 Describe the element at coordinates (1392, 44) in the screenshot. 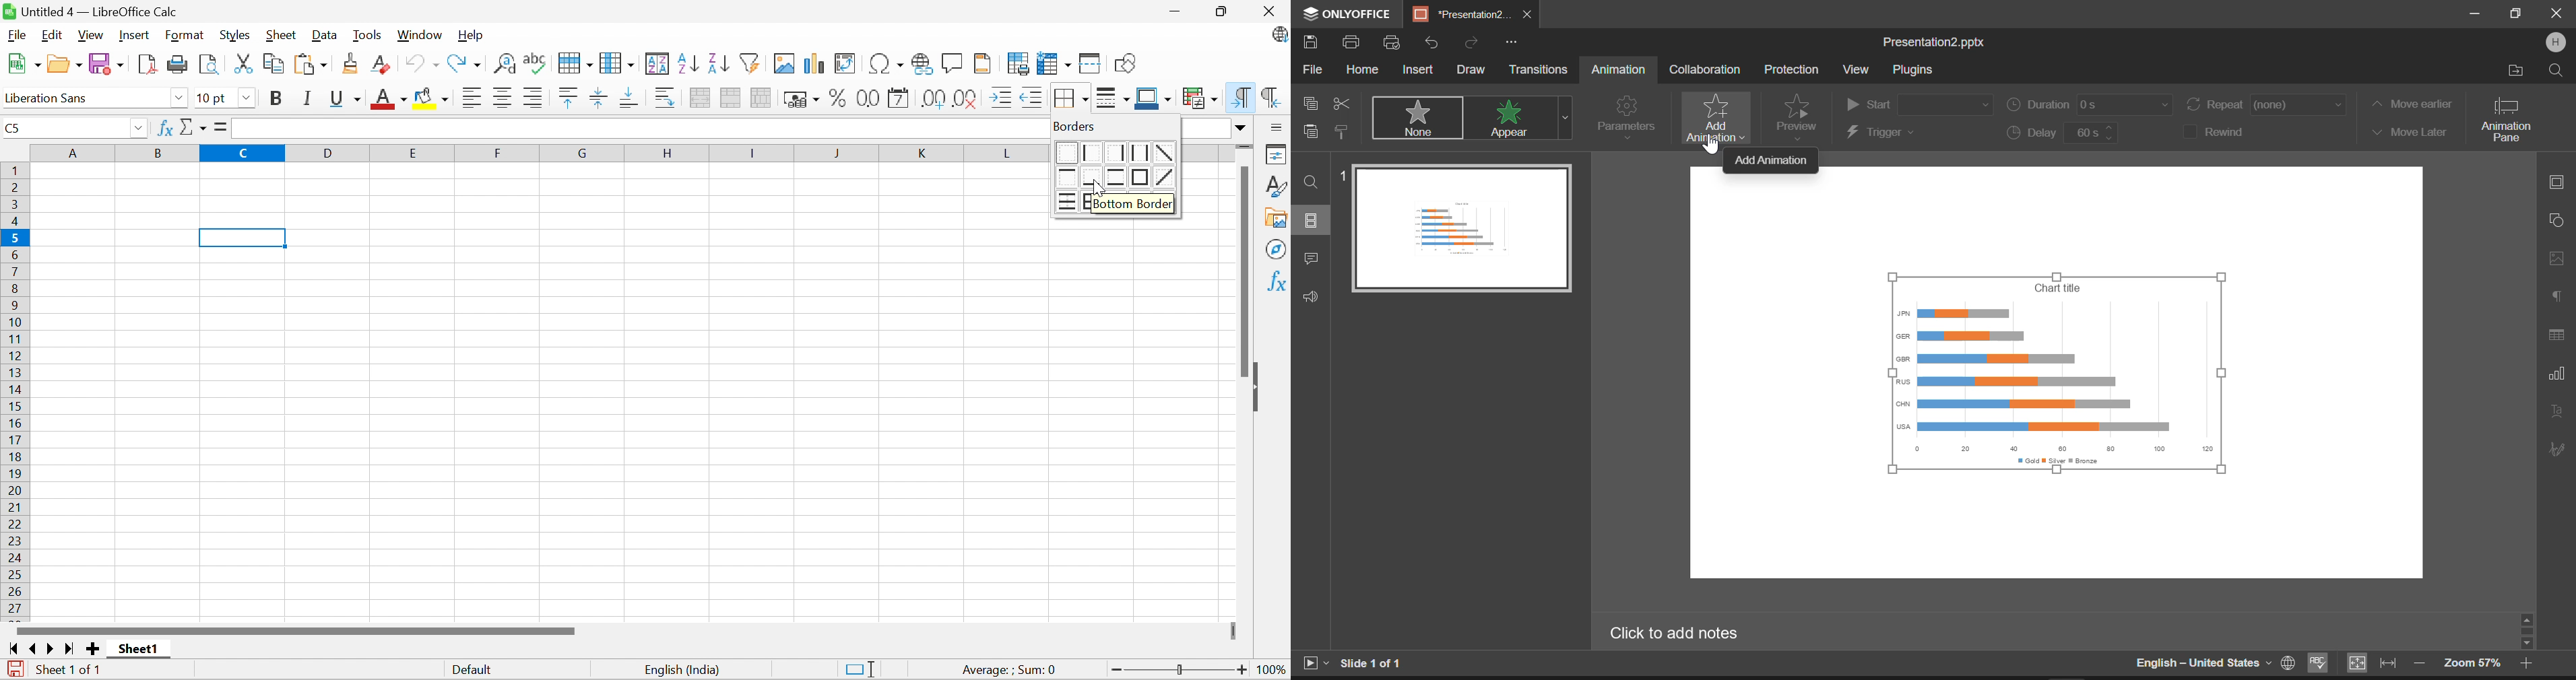

I see `Quick print` at that location.